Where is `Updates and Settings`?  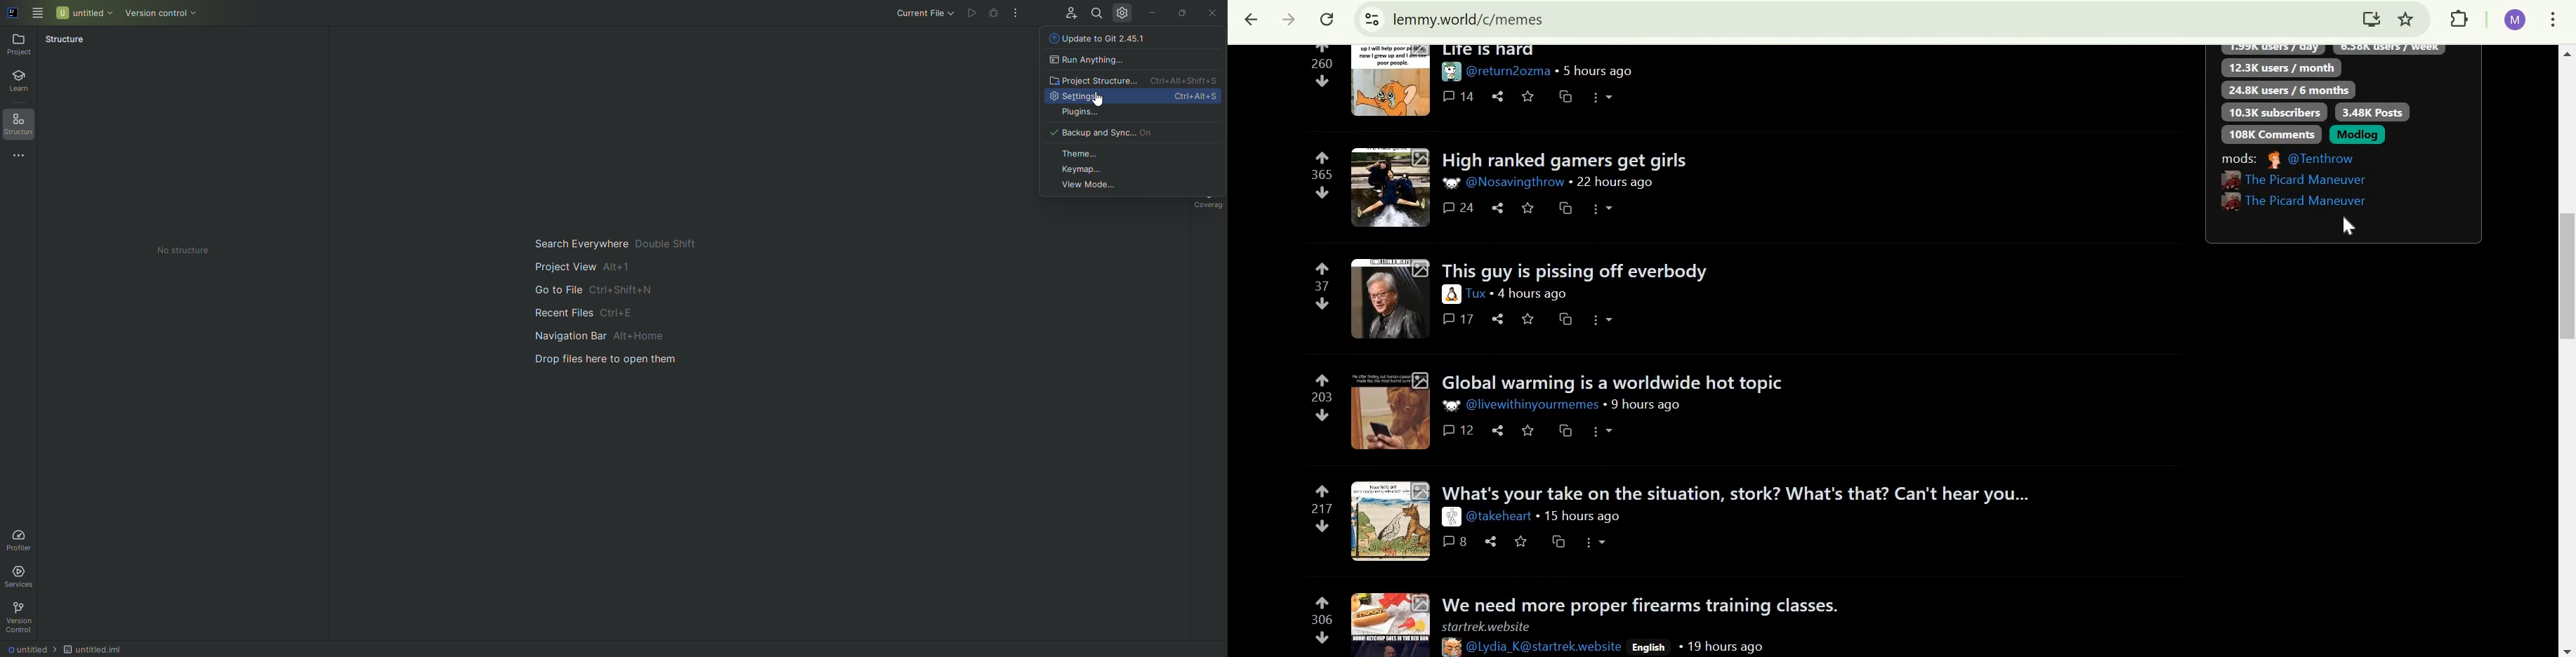 Updates and Settings is located at coordinates (1121, 14).